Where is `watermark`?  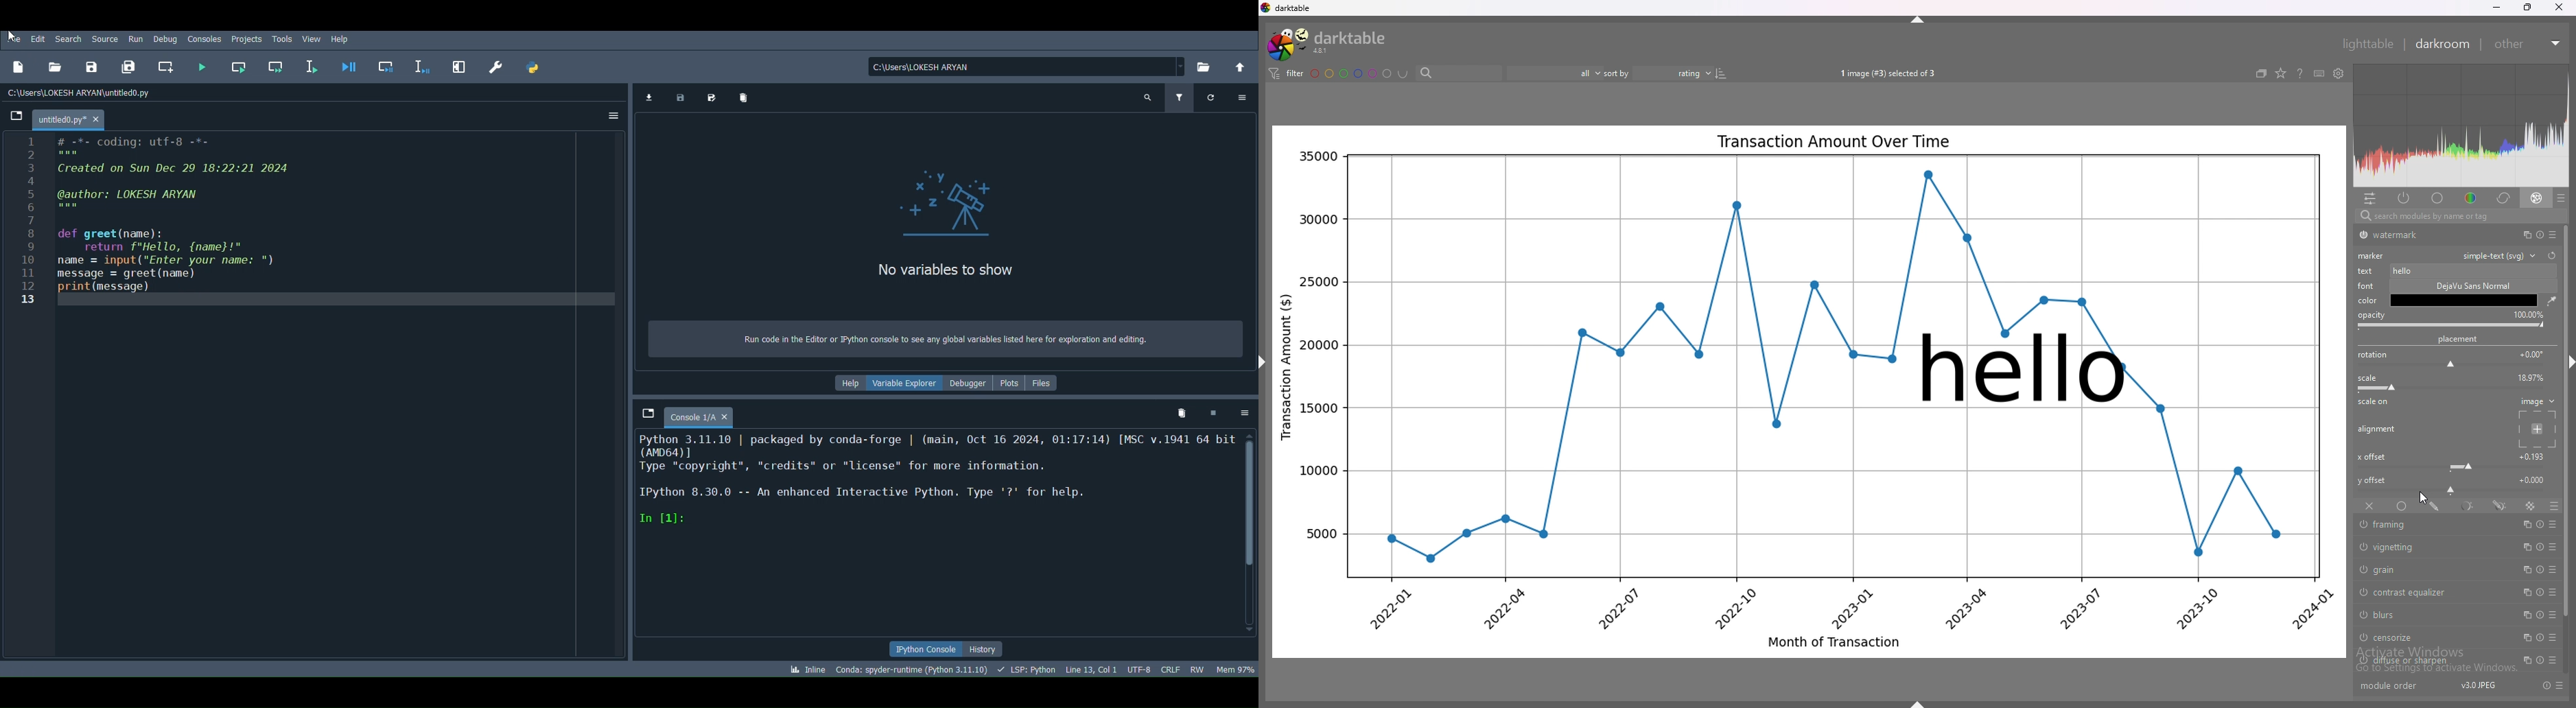
watermark is located at coordinates (2025, 367).